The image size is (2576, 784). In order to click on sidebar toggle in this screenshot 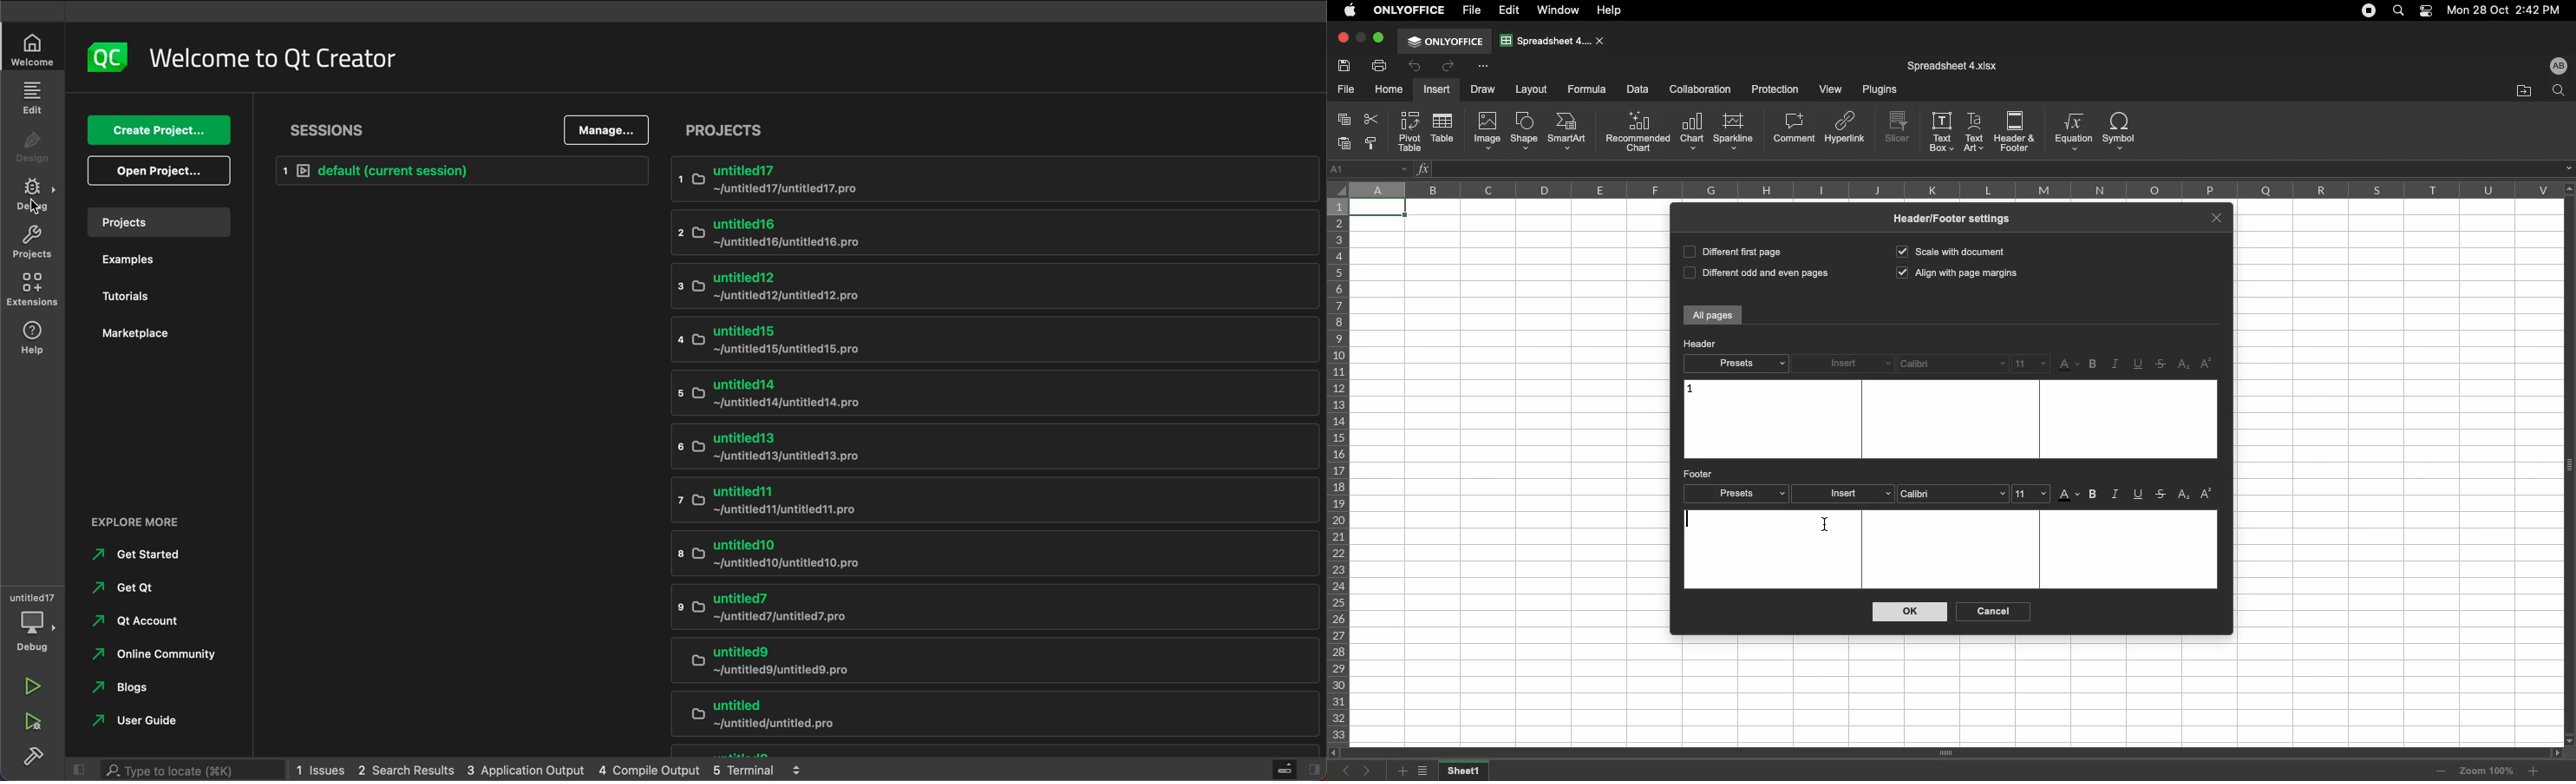, I will do `click(1298, 770)`.